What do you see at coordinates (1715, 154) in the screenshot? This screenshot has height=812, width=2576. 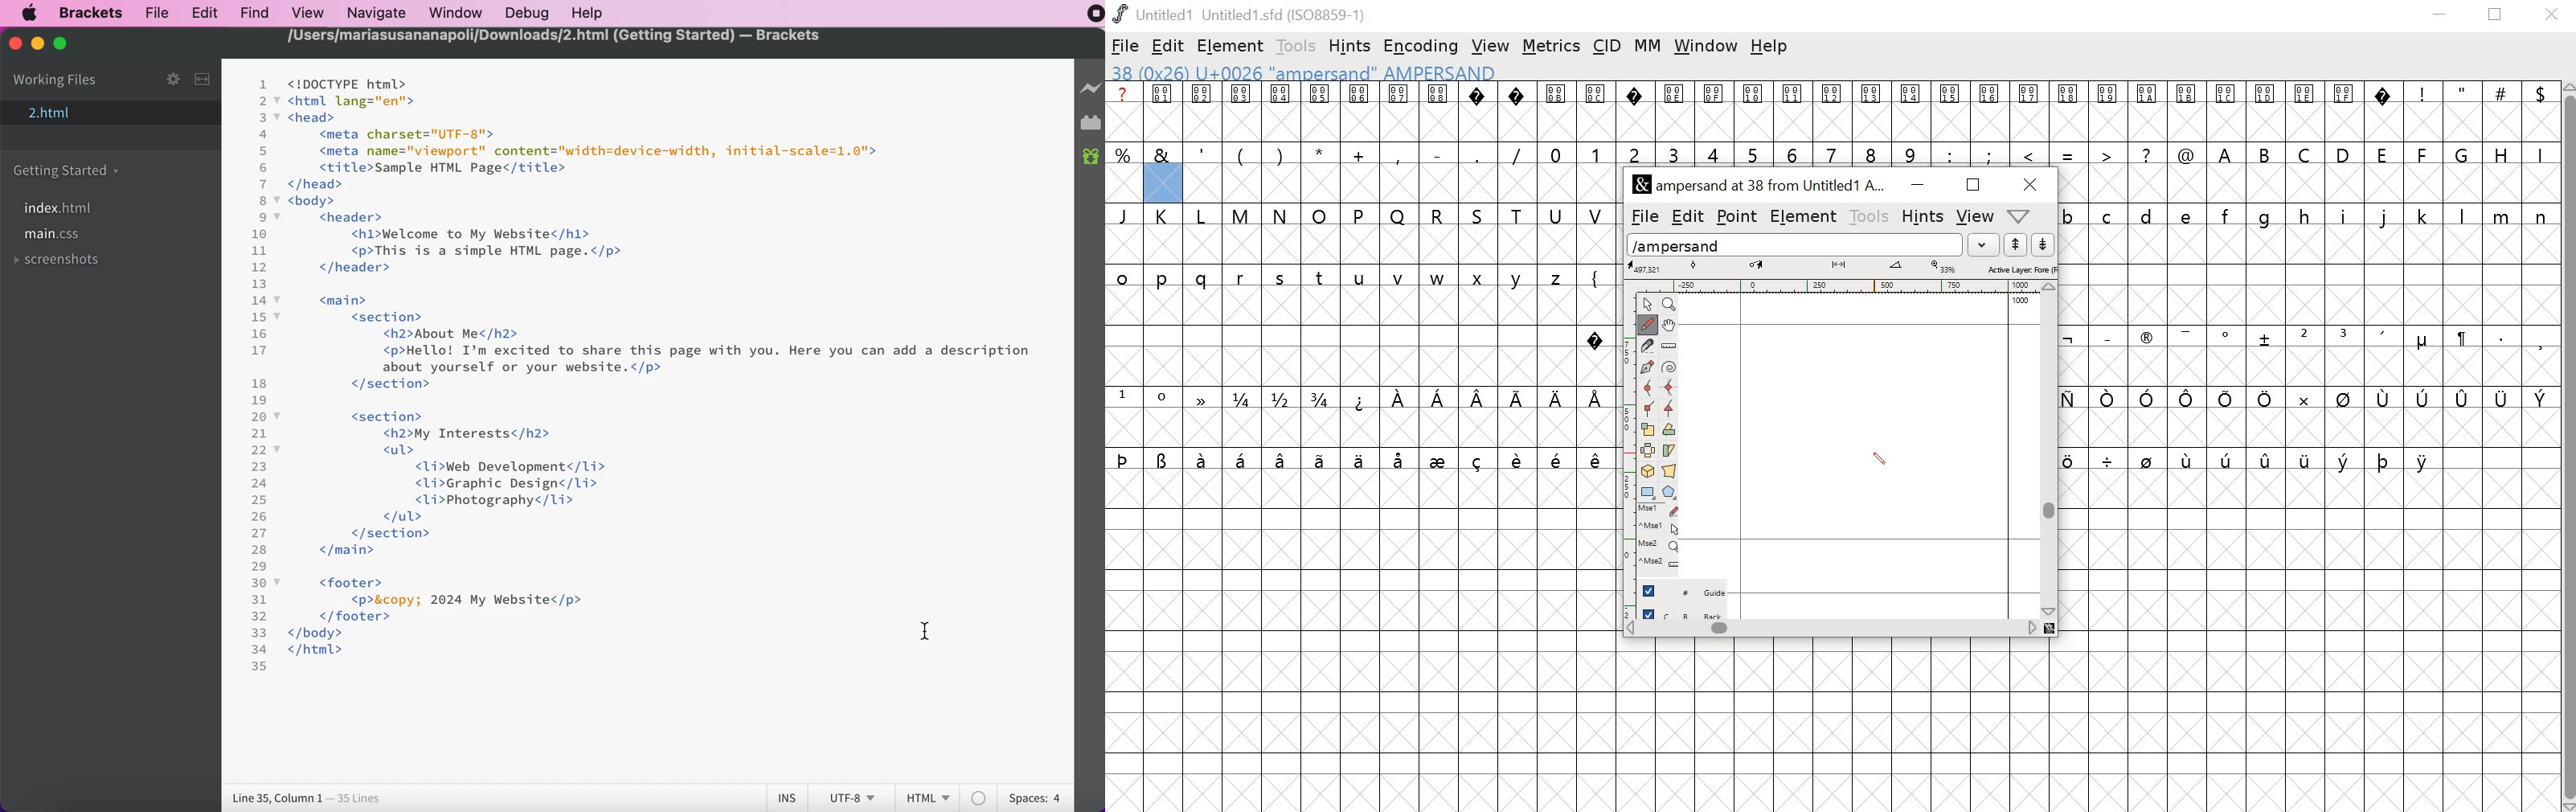 I see `4` at bounding box center [1715, 154].